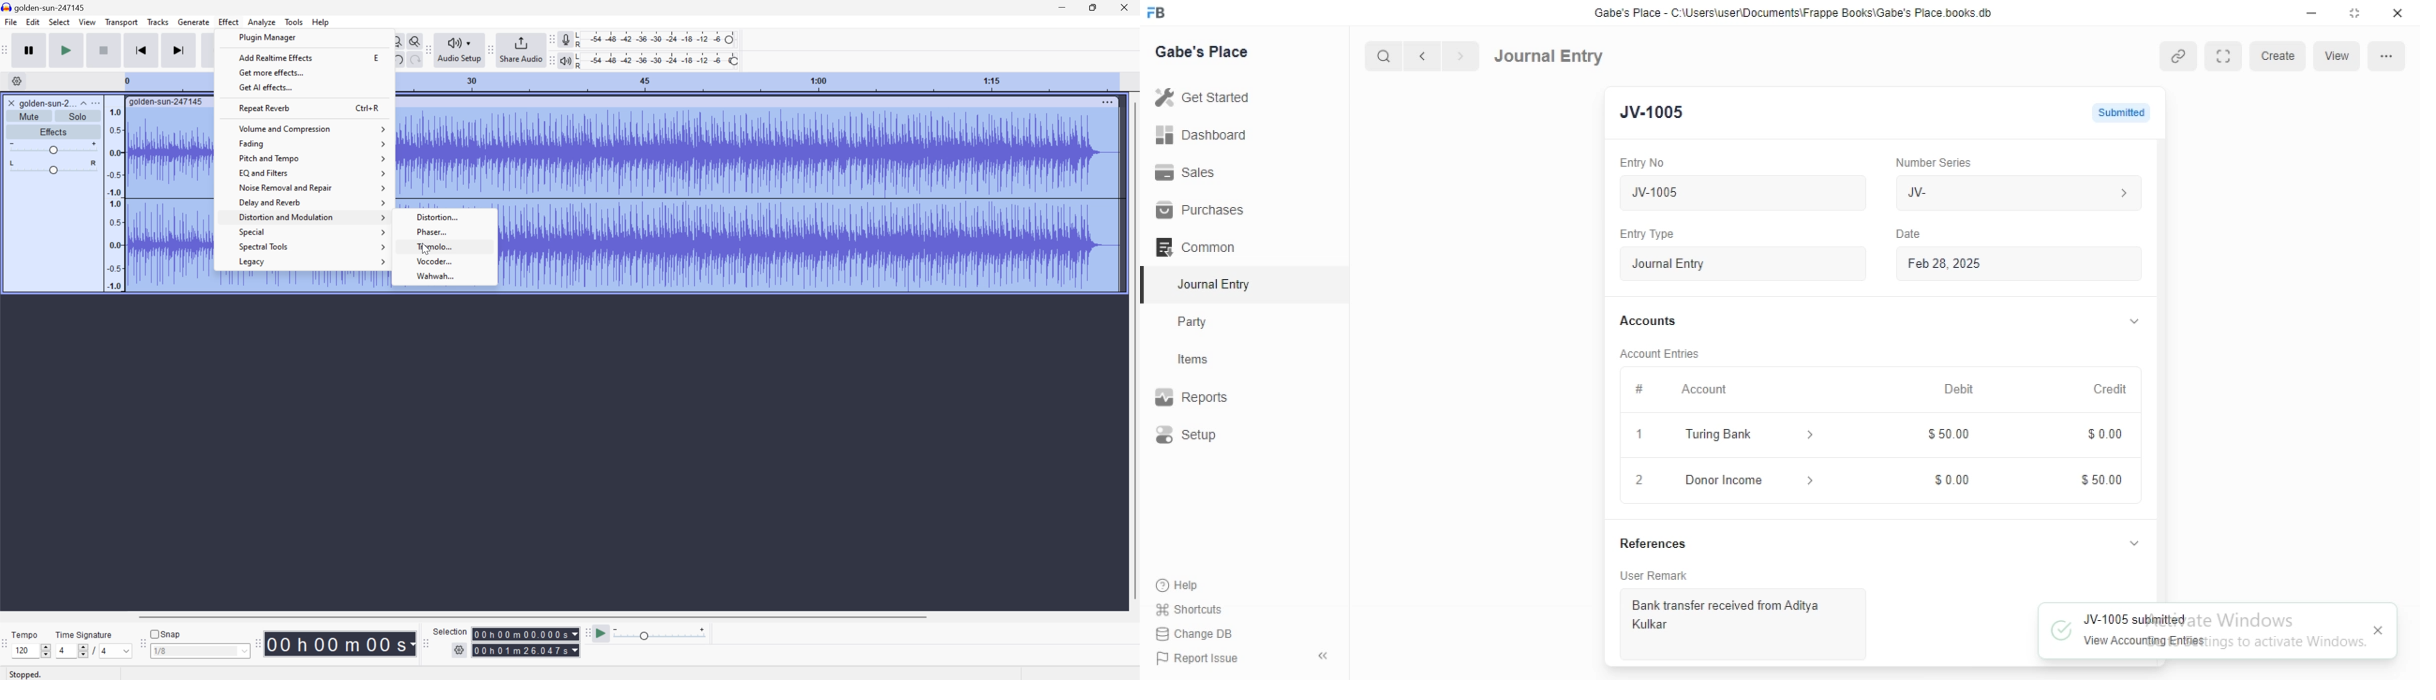  What do you see at coordinates (397, 41) in the screenshot?
I see `Fit project to width` at bounding box center [397, 41].